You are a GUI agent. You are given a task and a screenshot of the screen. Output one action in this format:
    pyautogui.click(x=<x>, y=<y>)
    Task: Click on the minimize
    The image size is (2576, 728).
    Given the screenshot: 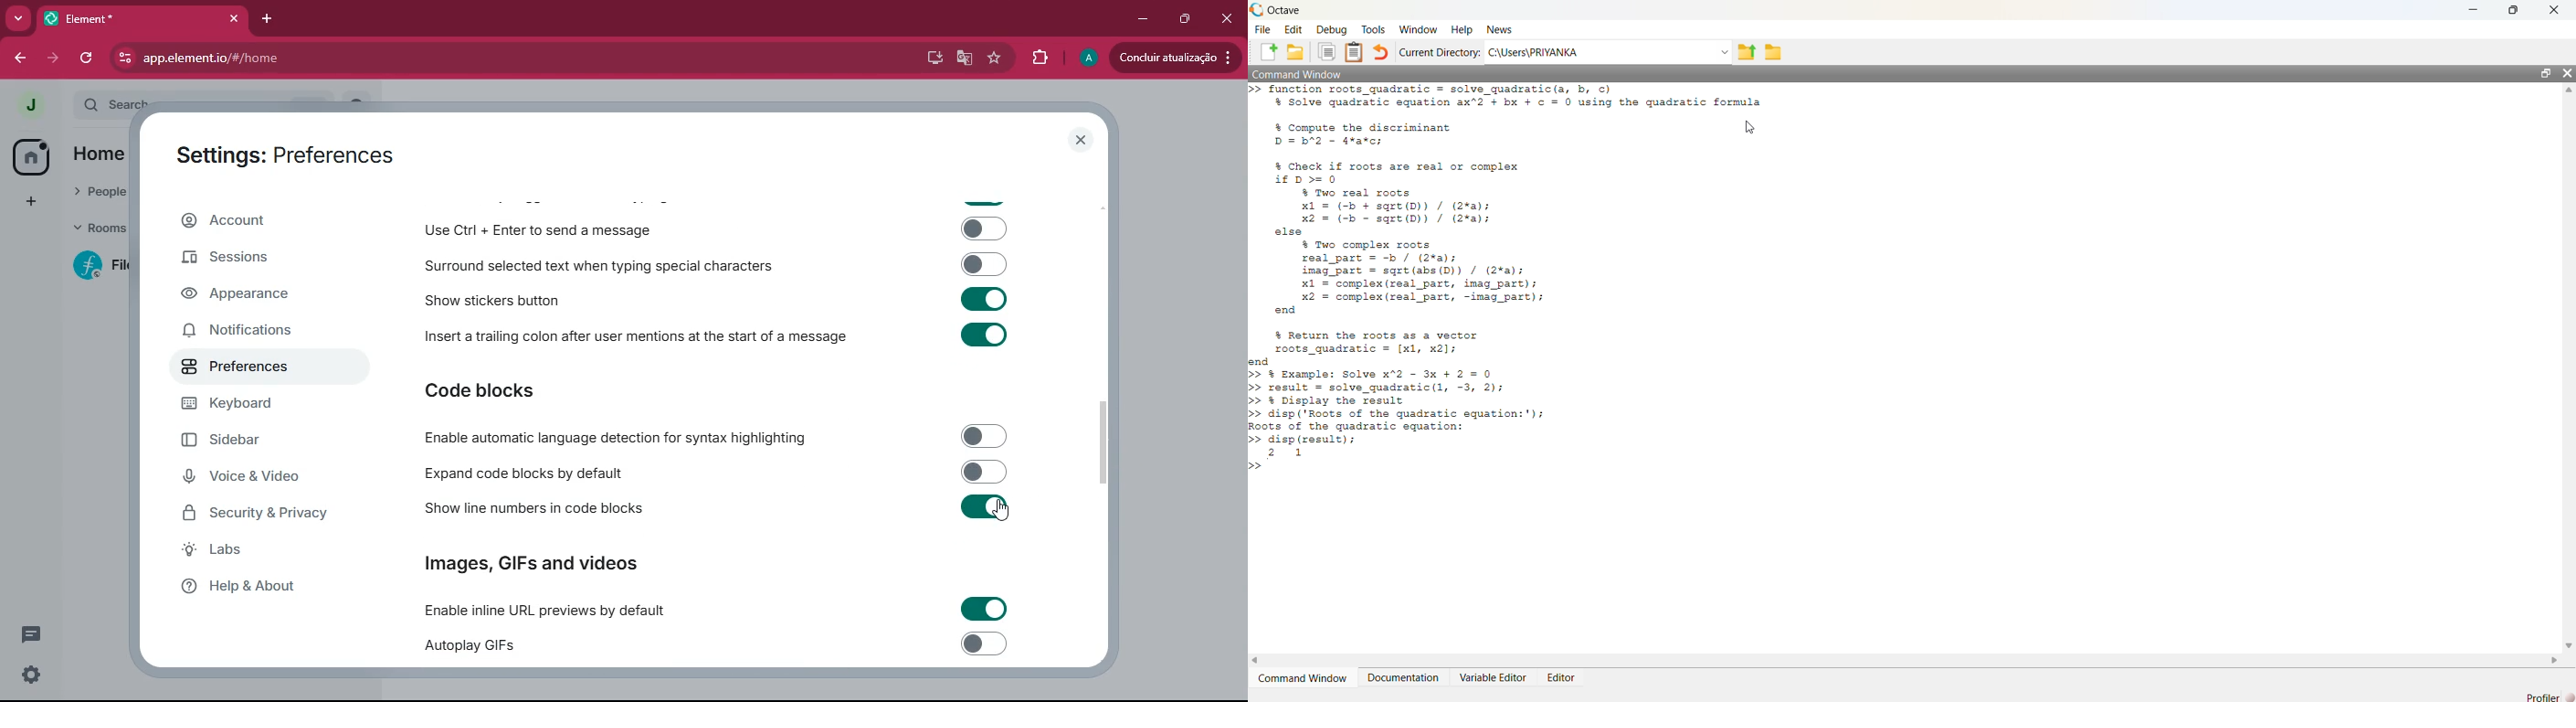 What is the action you would take?
    pyautogui.click(x=1145, y=20)
    